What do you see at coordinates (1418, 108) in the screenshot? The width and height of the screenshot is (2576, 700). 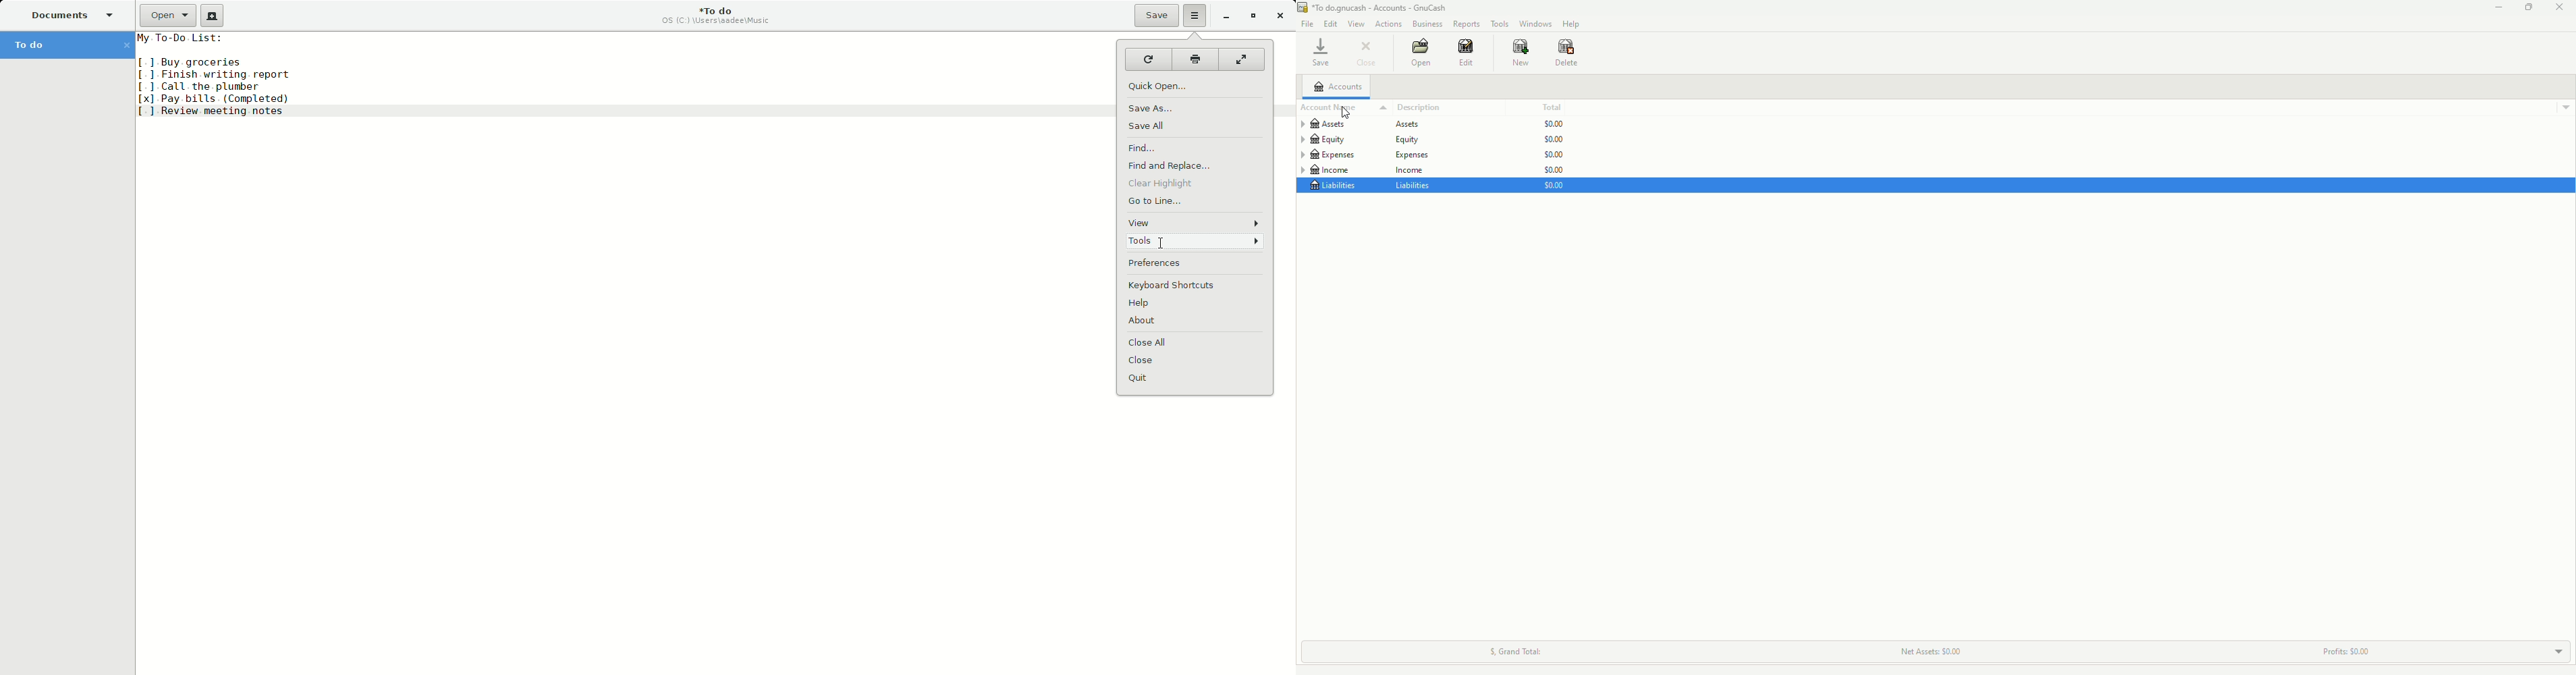 I see `Description` at bounding box center [1418, 108].